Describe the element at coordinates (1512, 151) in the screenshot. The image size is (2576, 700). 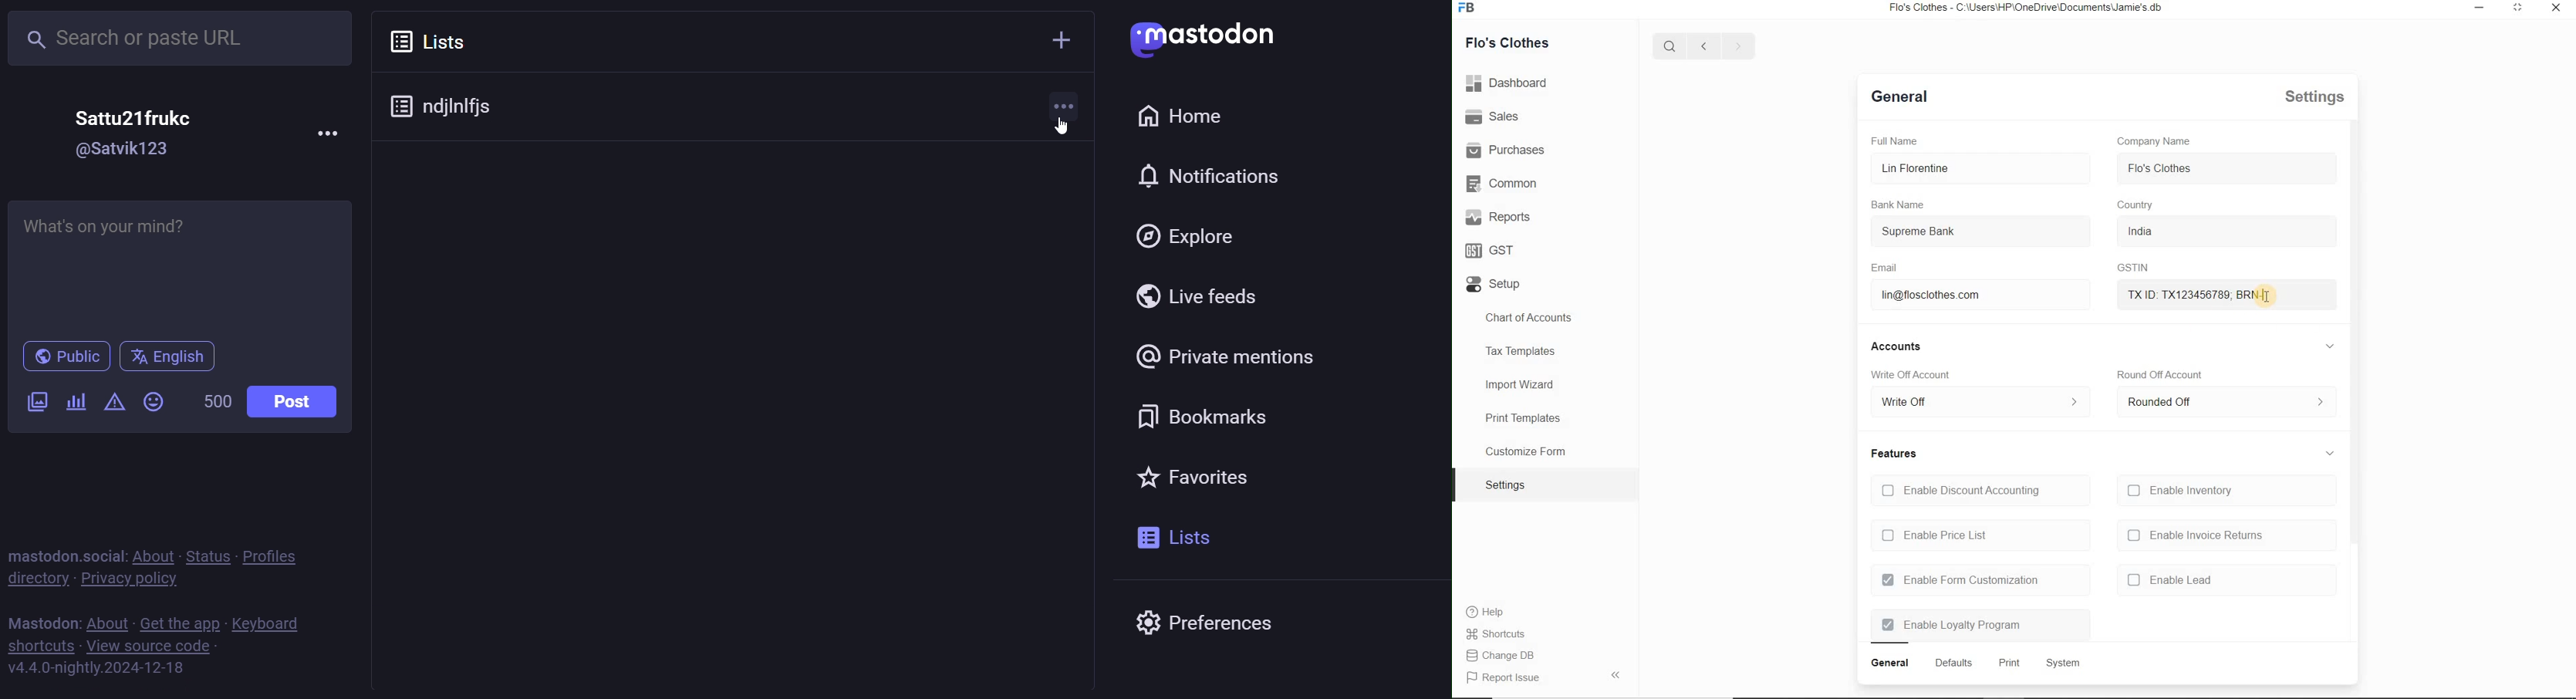
I see `Purchases` at that location.